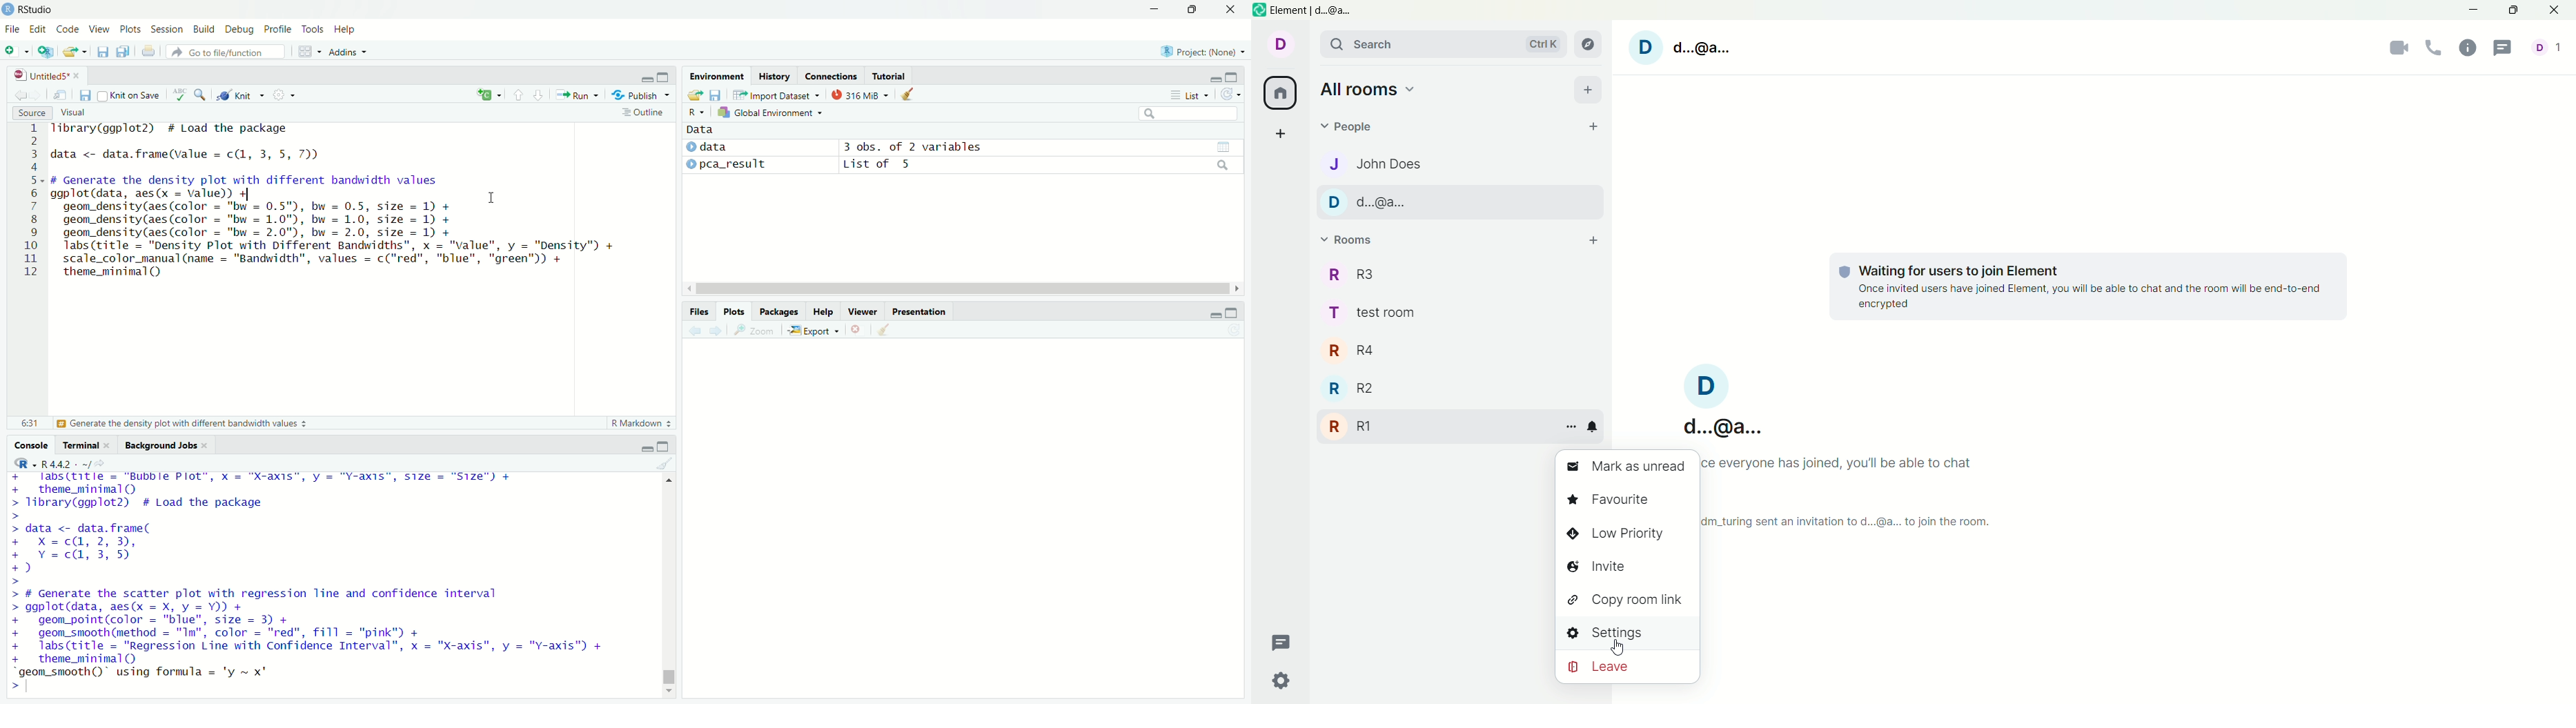 The image size is (2576, 728). Describe the element at coordinates (1380, 316) in the screenshot. I see `t test room` at that location.